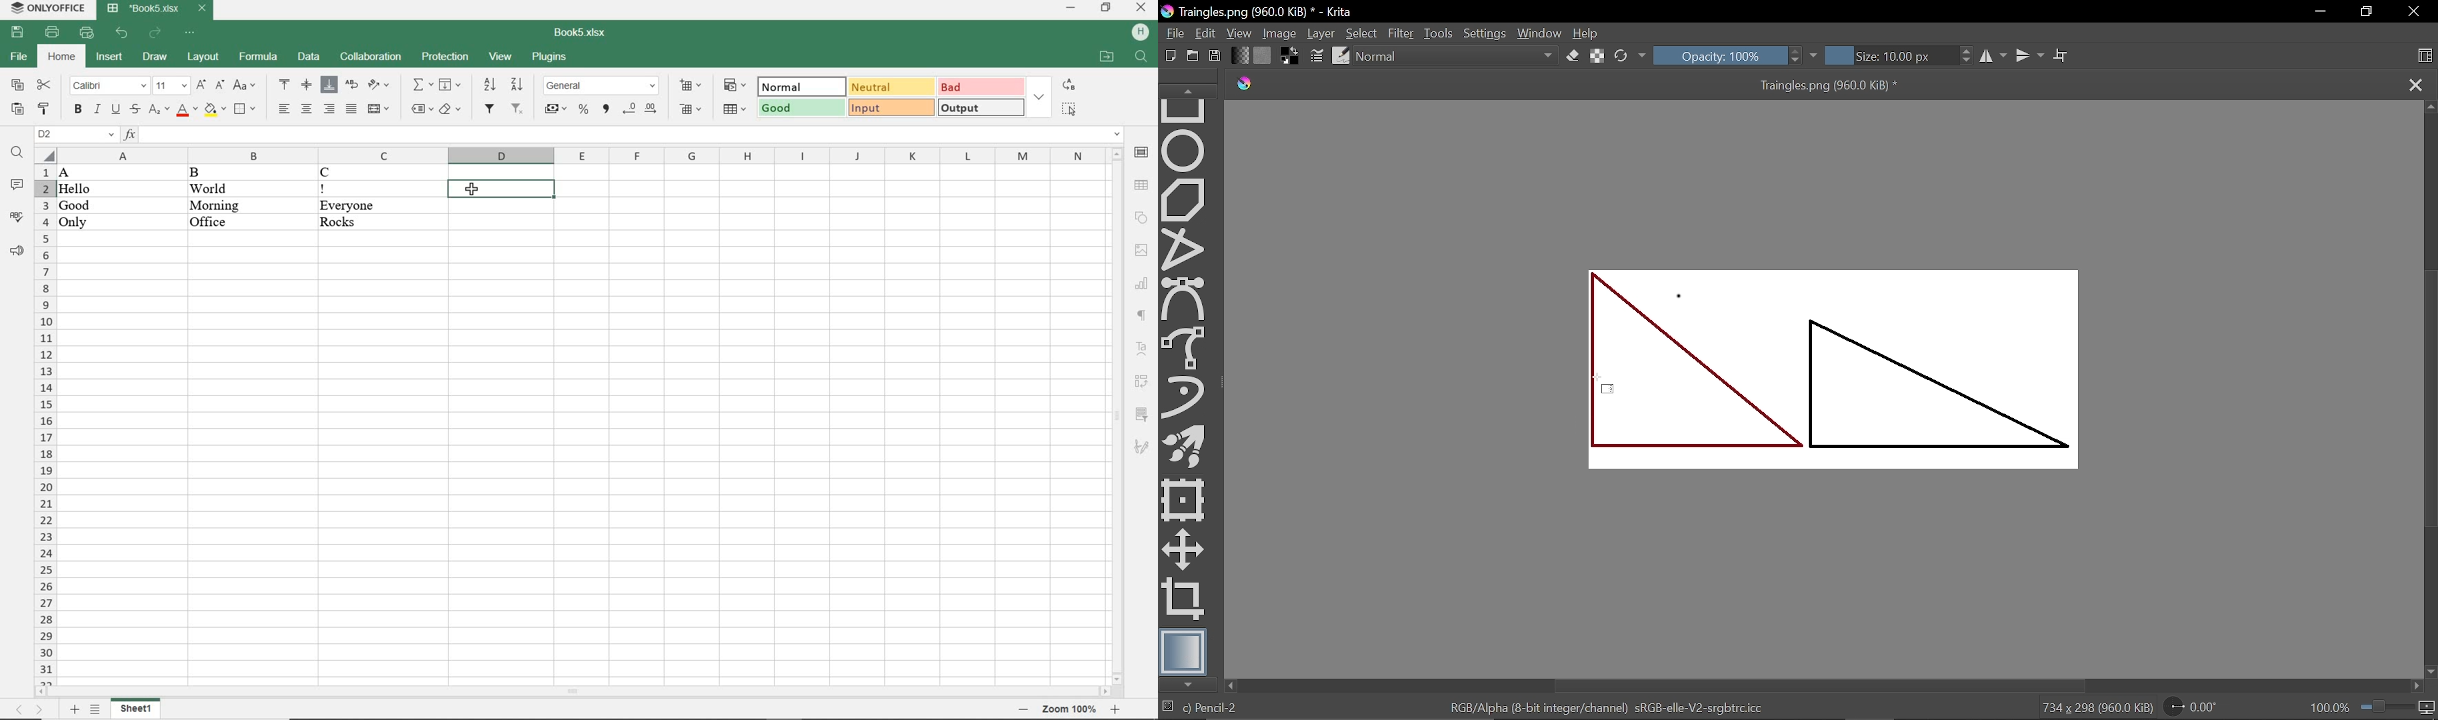 This screenshot has height=728, width=2464. I want to click on Save, so click(1217, 56).